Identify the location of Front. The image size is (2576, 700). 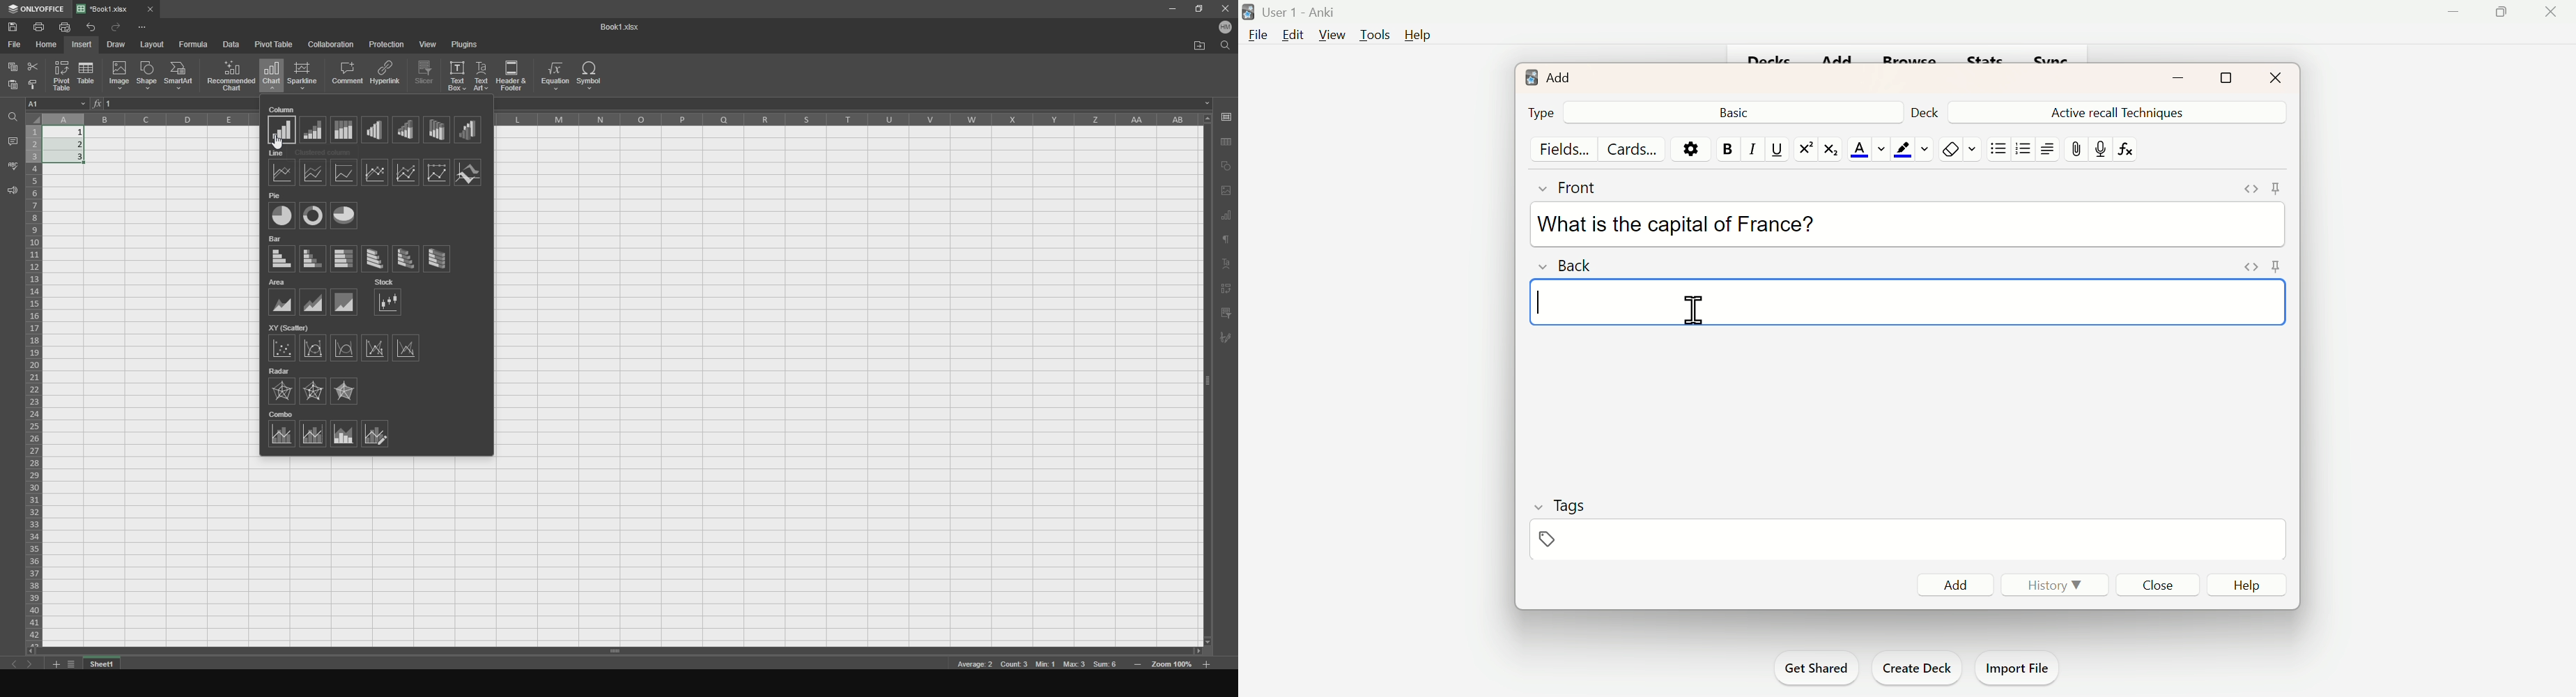
(1587, 186).